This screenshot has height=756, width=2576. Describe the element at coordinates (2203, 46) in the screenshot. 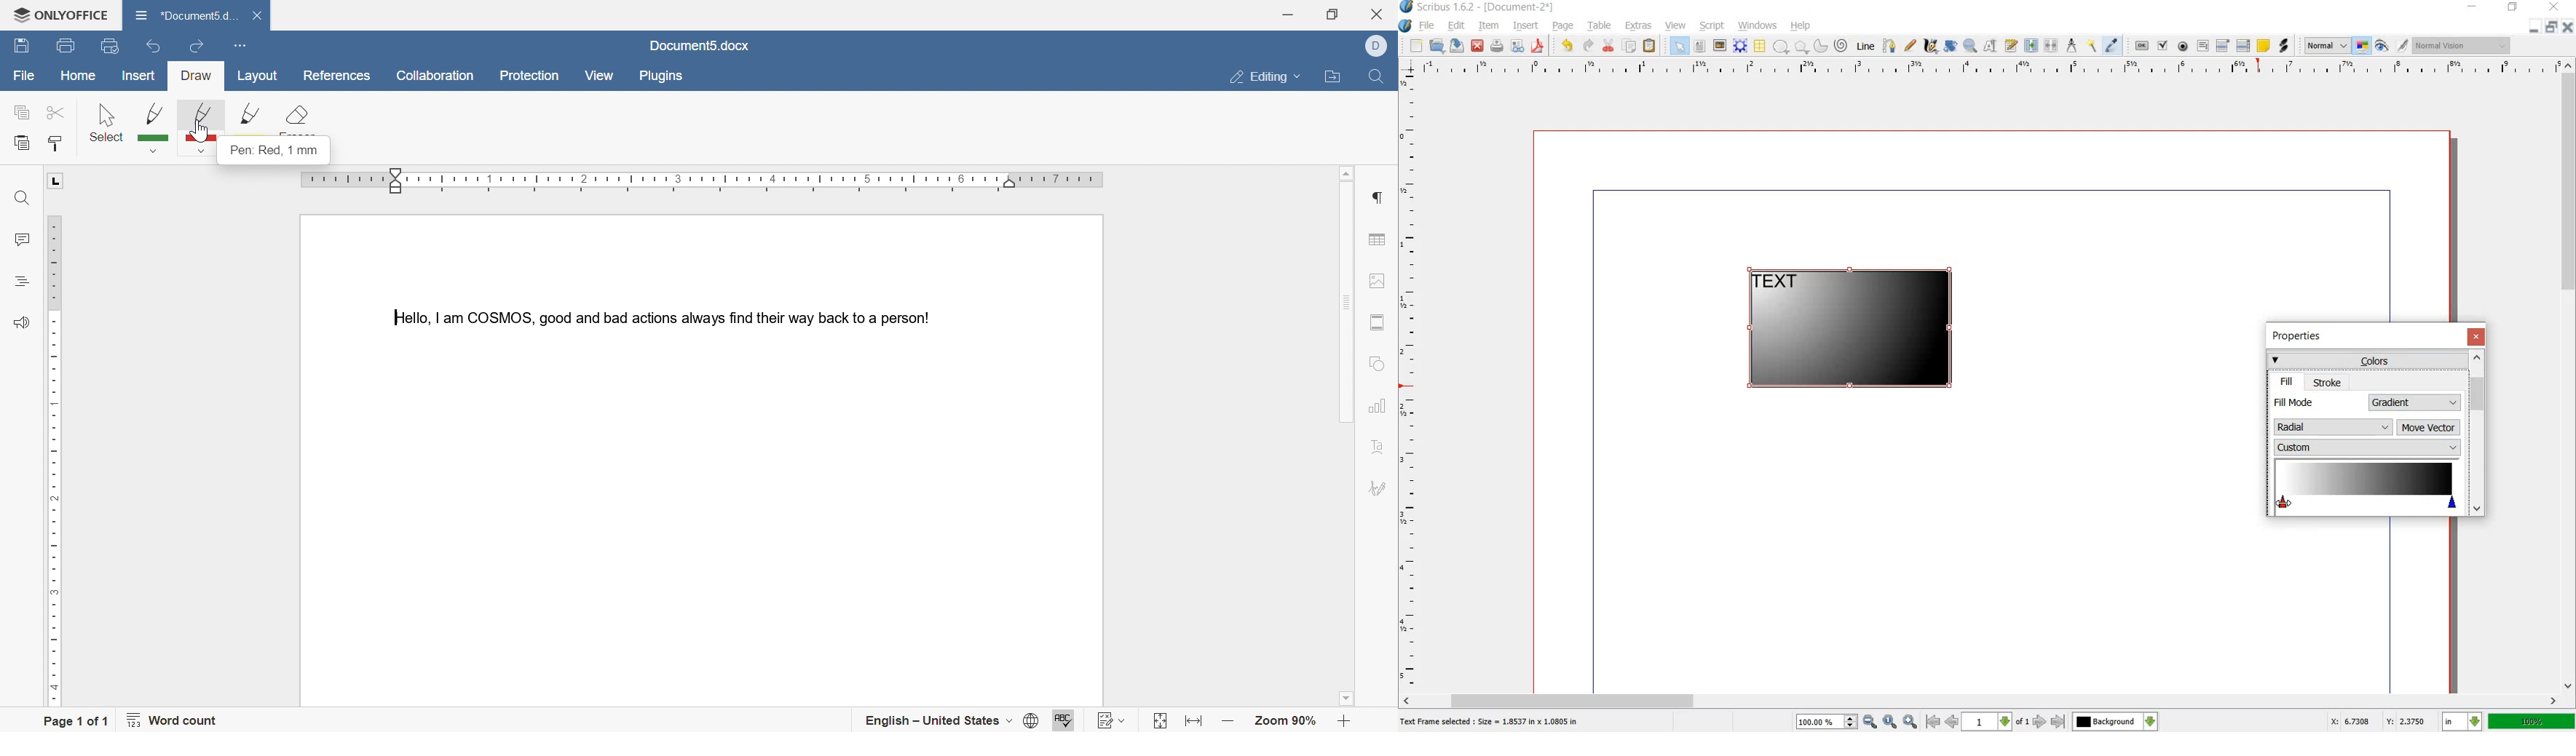

I see `pdf text field` at that location.